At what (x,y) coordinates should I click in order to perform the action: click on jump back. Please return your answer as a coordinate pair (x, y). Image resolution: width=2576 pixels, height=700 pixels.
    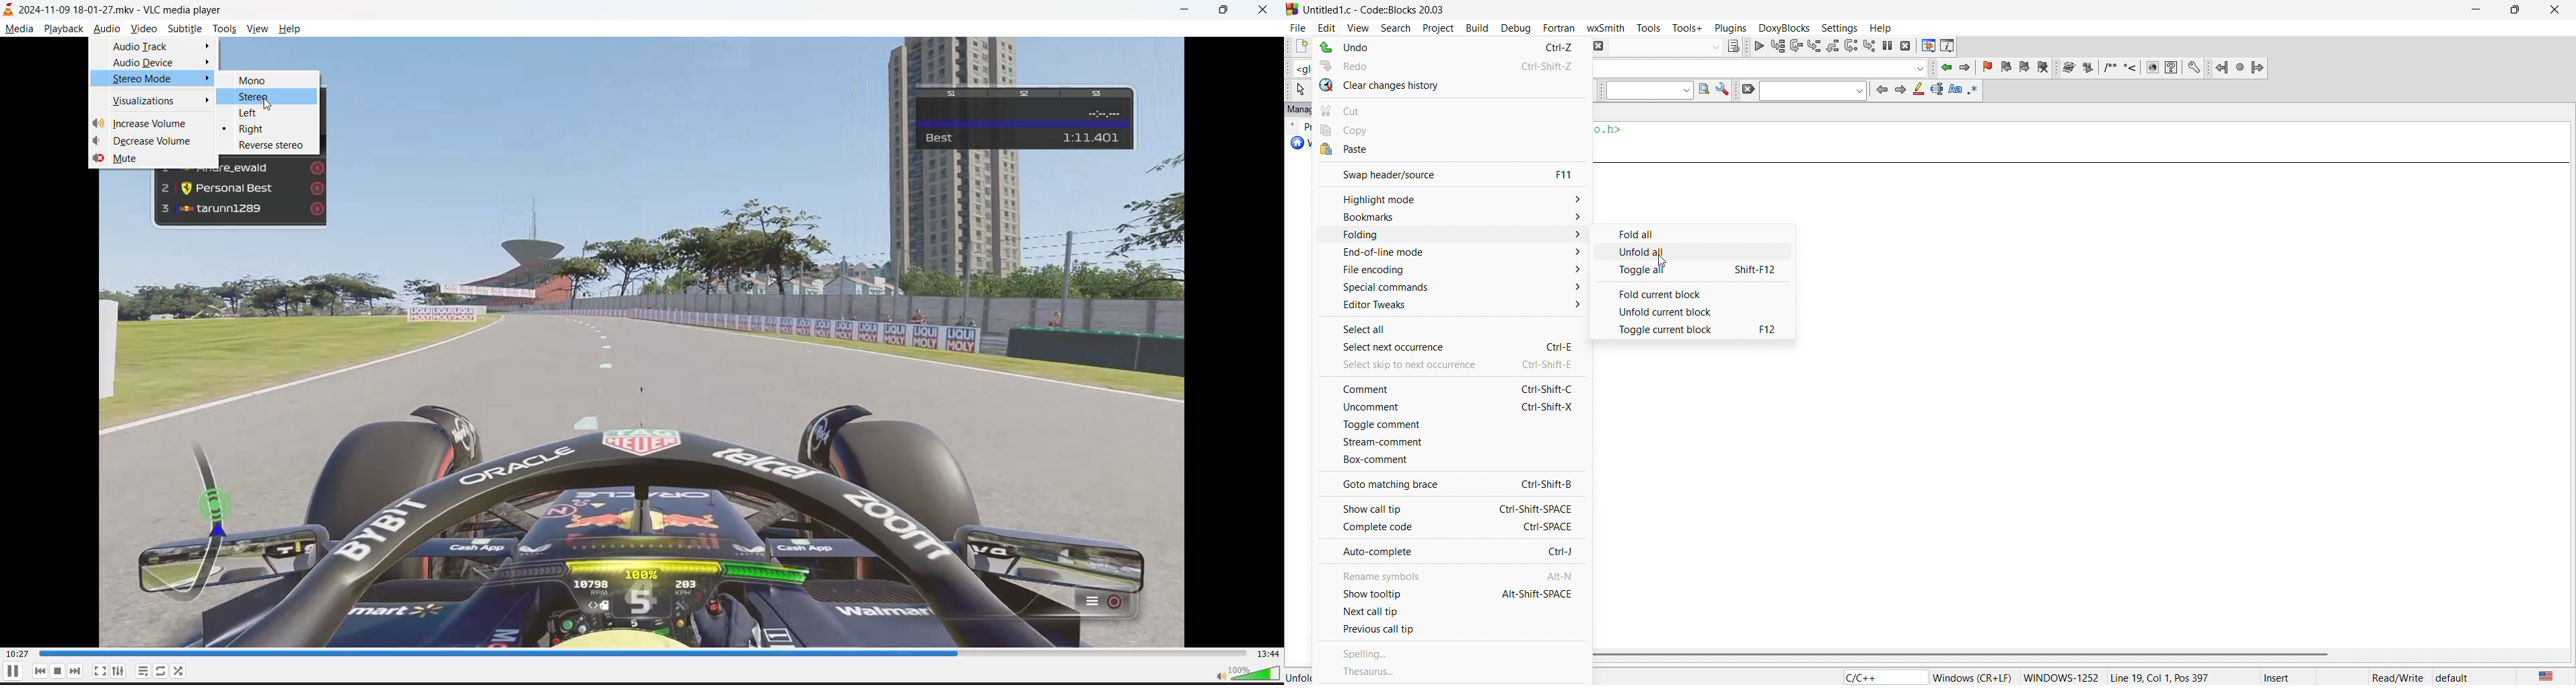
    Looking at the image, I should click on (2223, 67).